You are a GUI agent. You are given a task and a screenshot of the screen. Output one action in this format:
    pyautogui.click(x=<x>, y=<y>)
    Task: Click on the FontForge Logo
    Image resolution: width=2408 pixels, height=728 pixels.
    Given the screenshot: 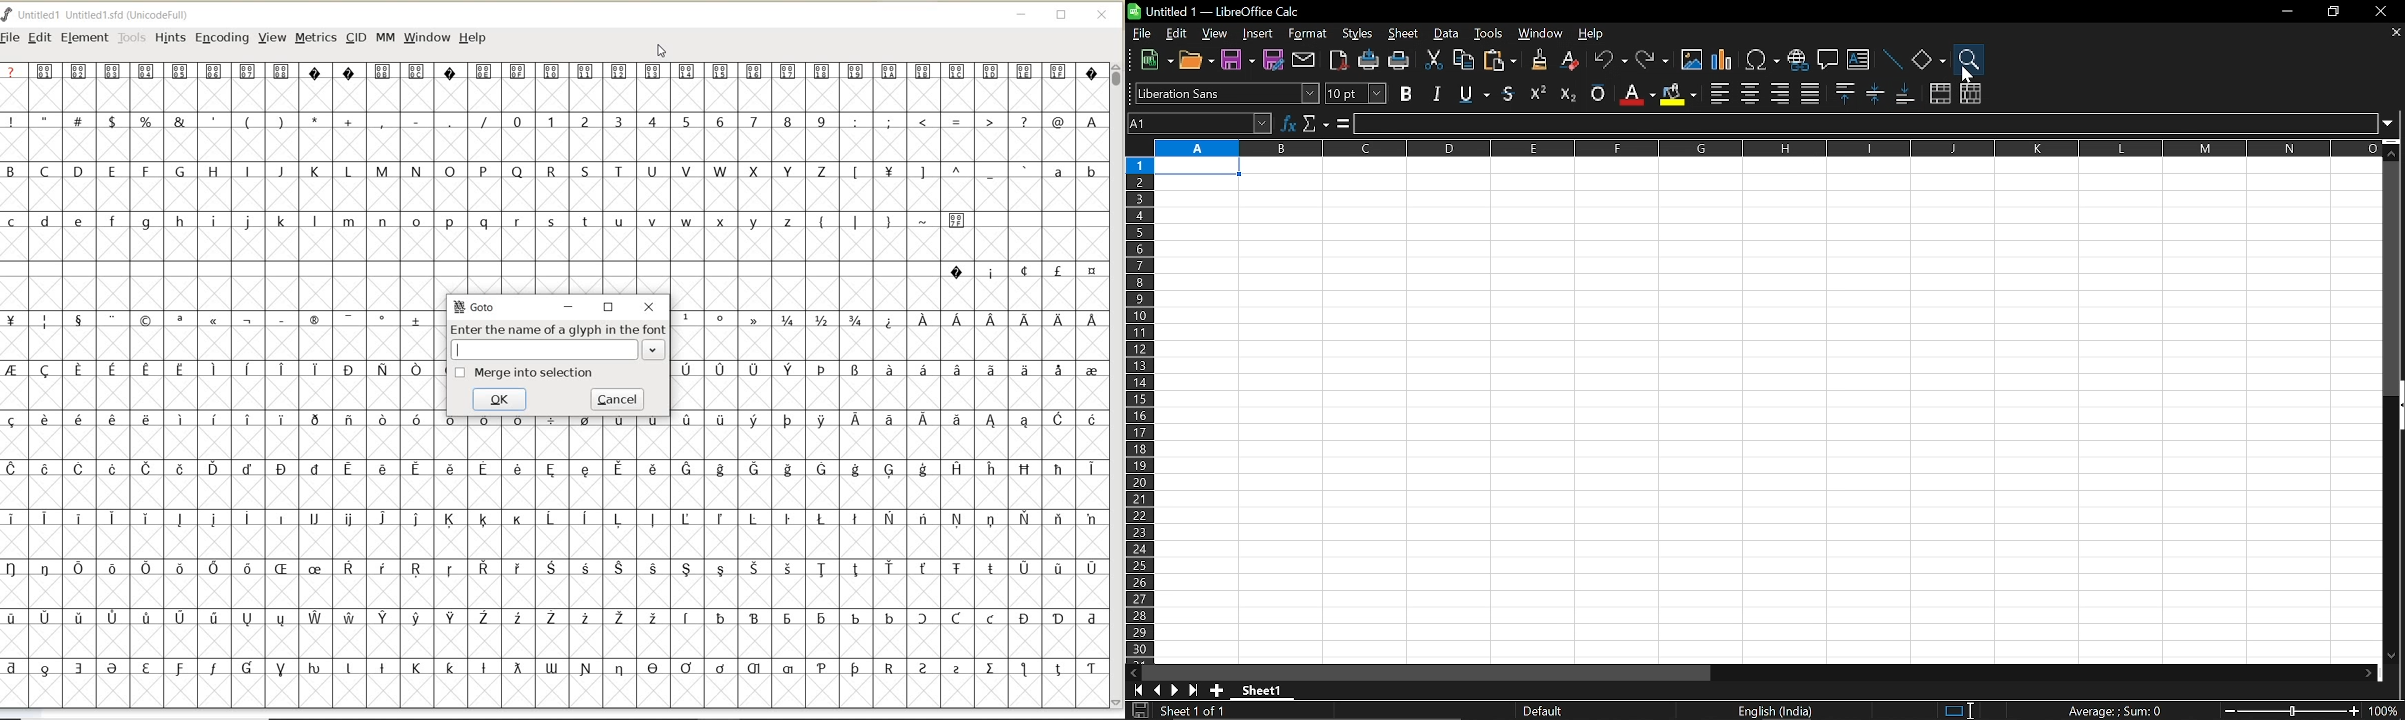 What is the action you would take?
    pyautogui.click(x=8, y=13)
    